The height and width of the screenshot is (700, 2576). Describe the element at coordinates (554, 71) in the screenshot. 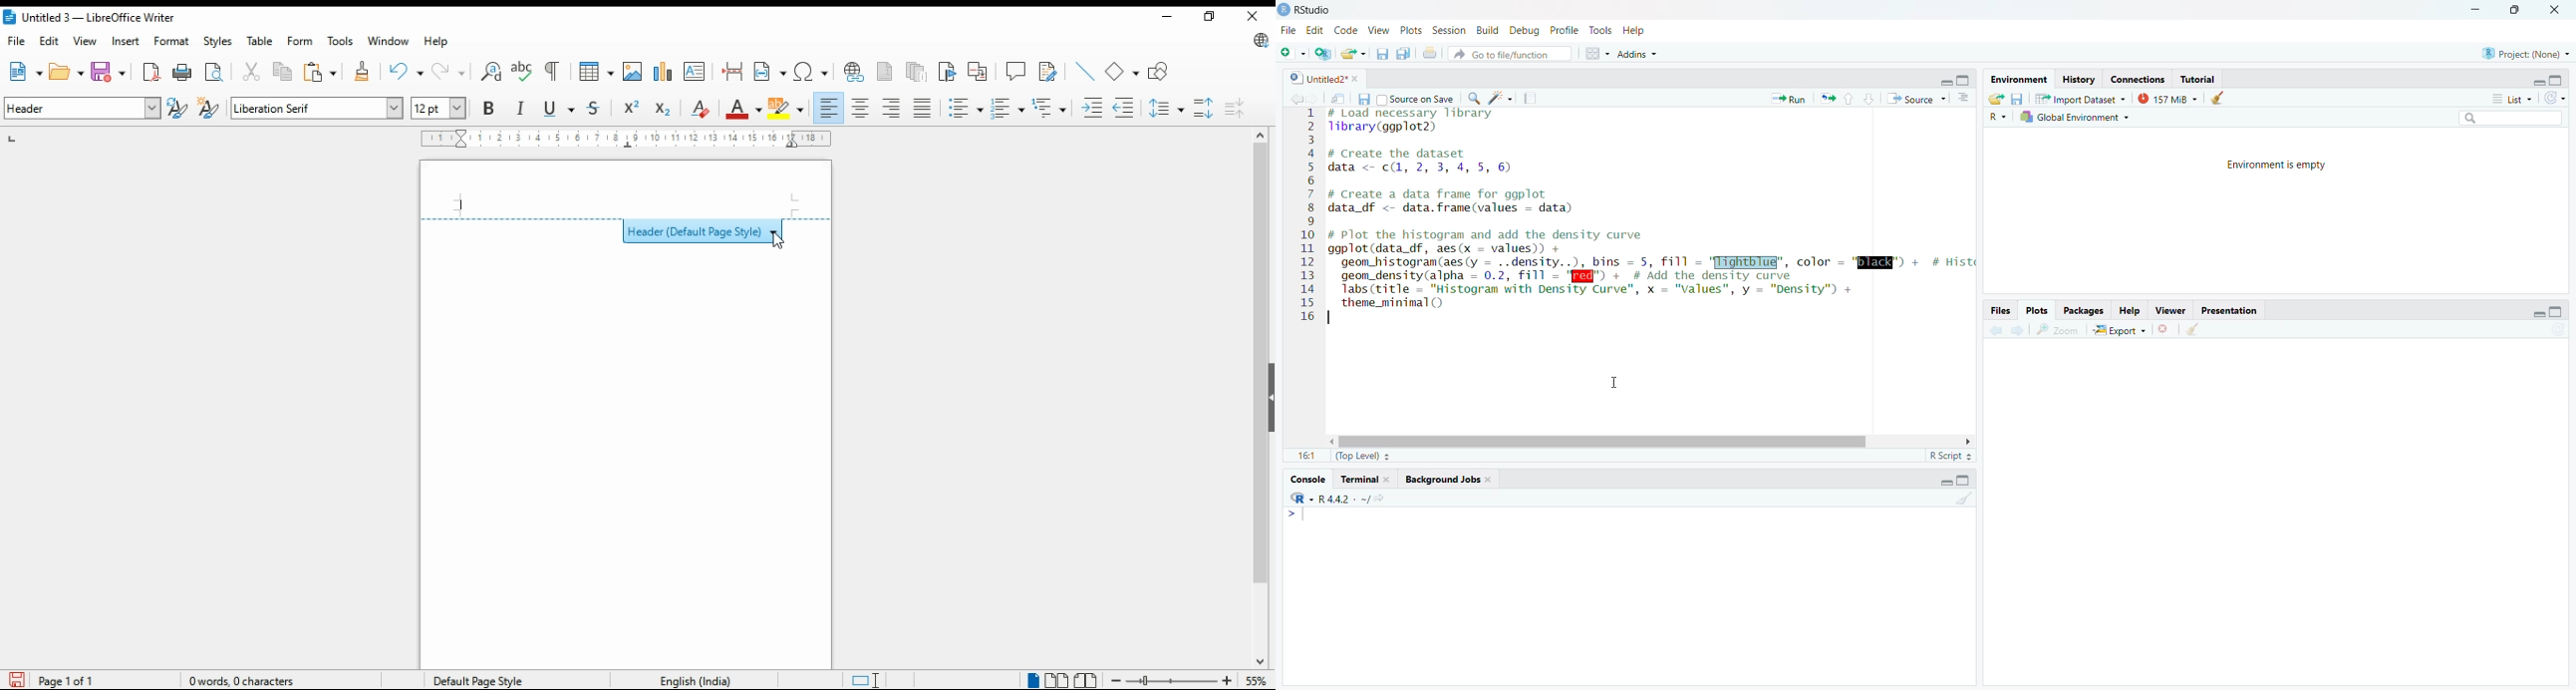

I see `toggle formatting marks` at that location.